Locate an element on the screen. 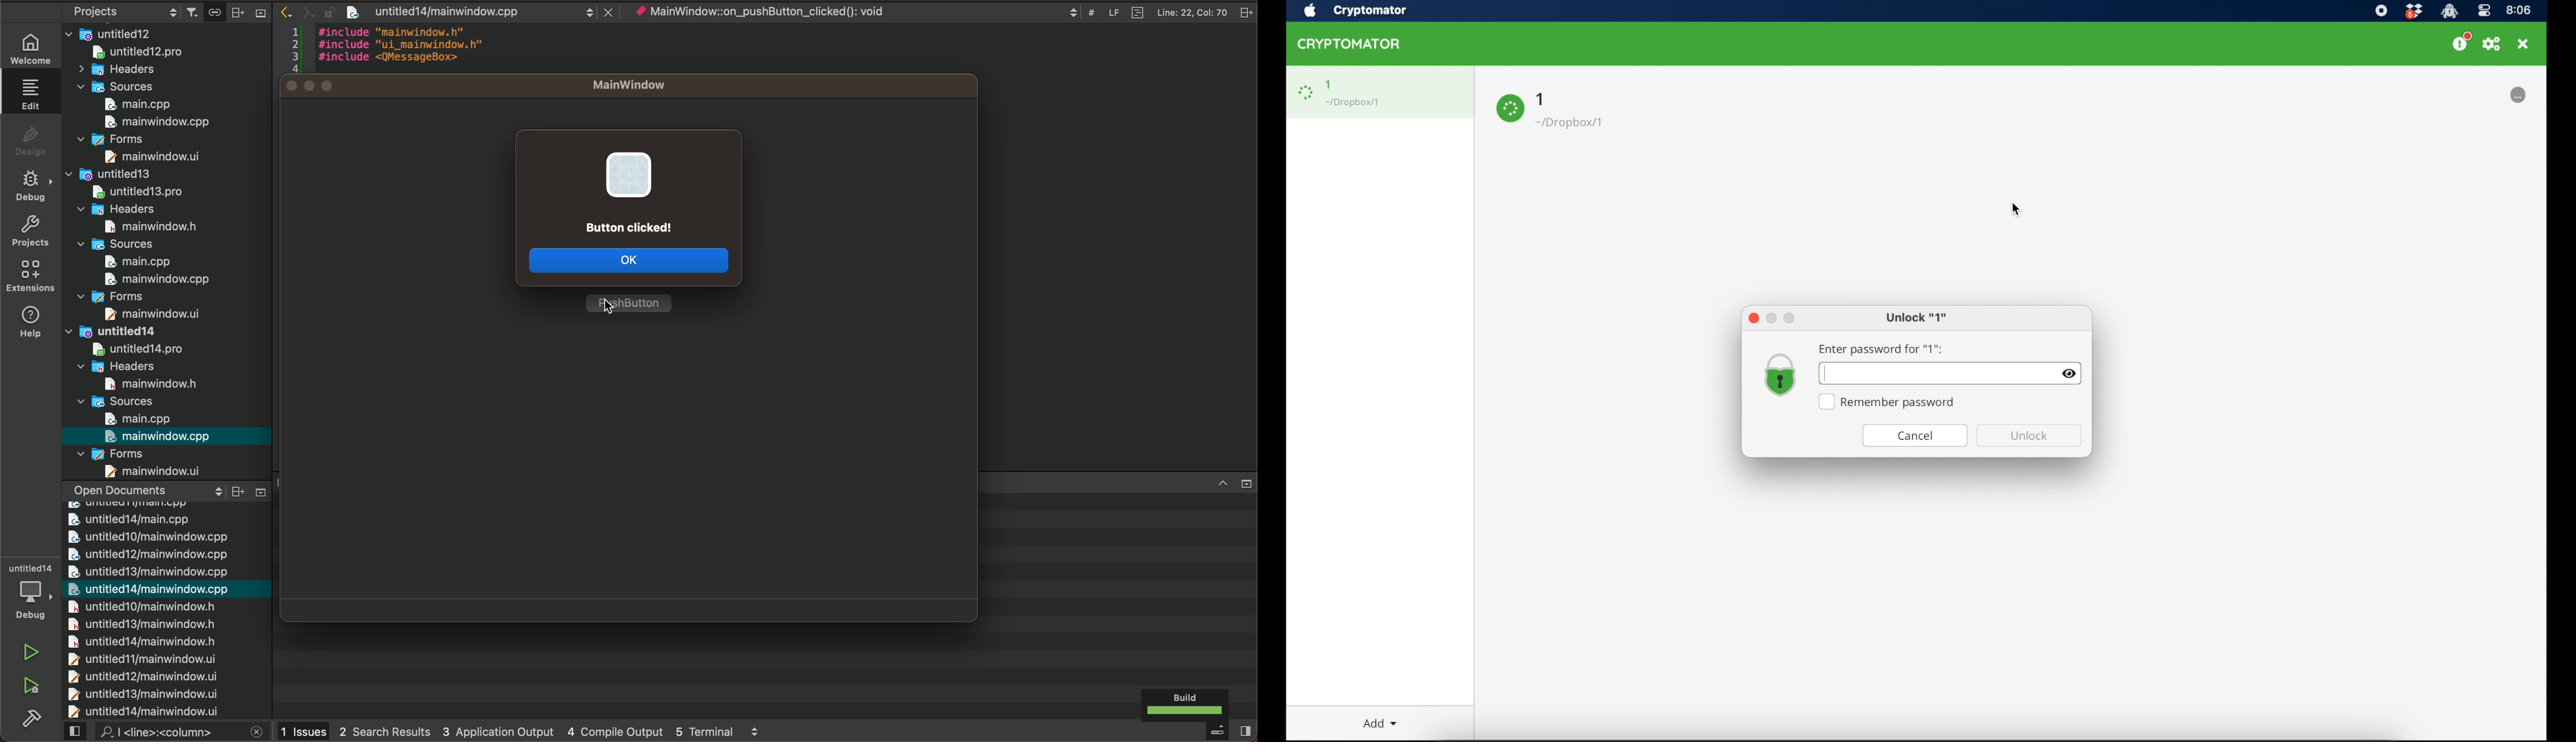  file logs is located at coordinates (1154, 11).